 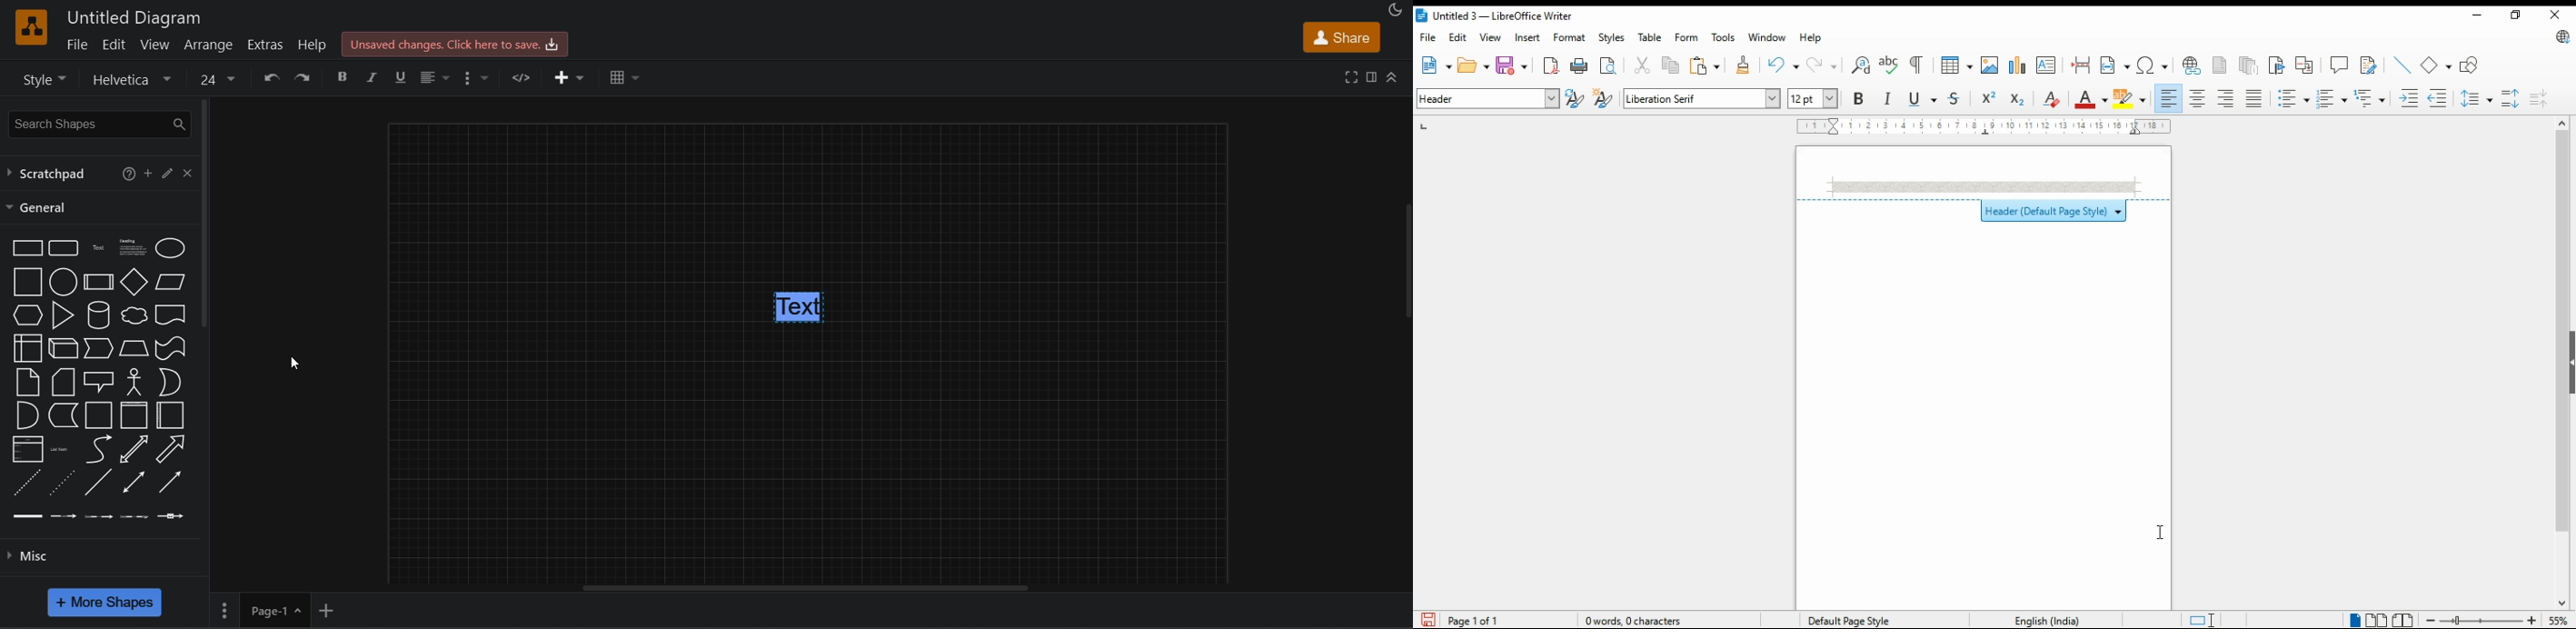 I want to click on zoom factor, so click(x=2559, y=620).